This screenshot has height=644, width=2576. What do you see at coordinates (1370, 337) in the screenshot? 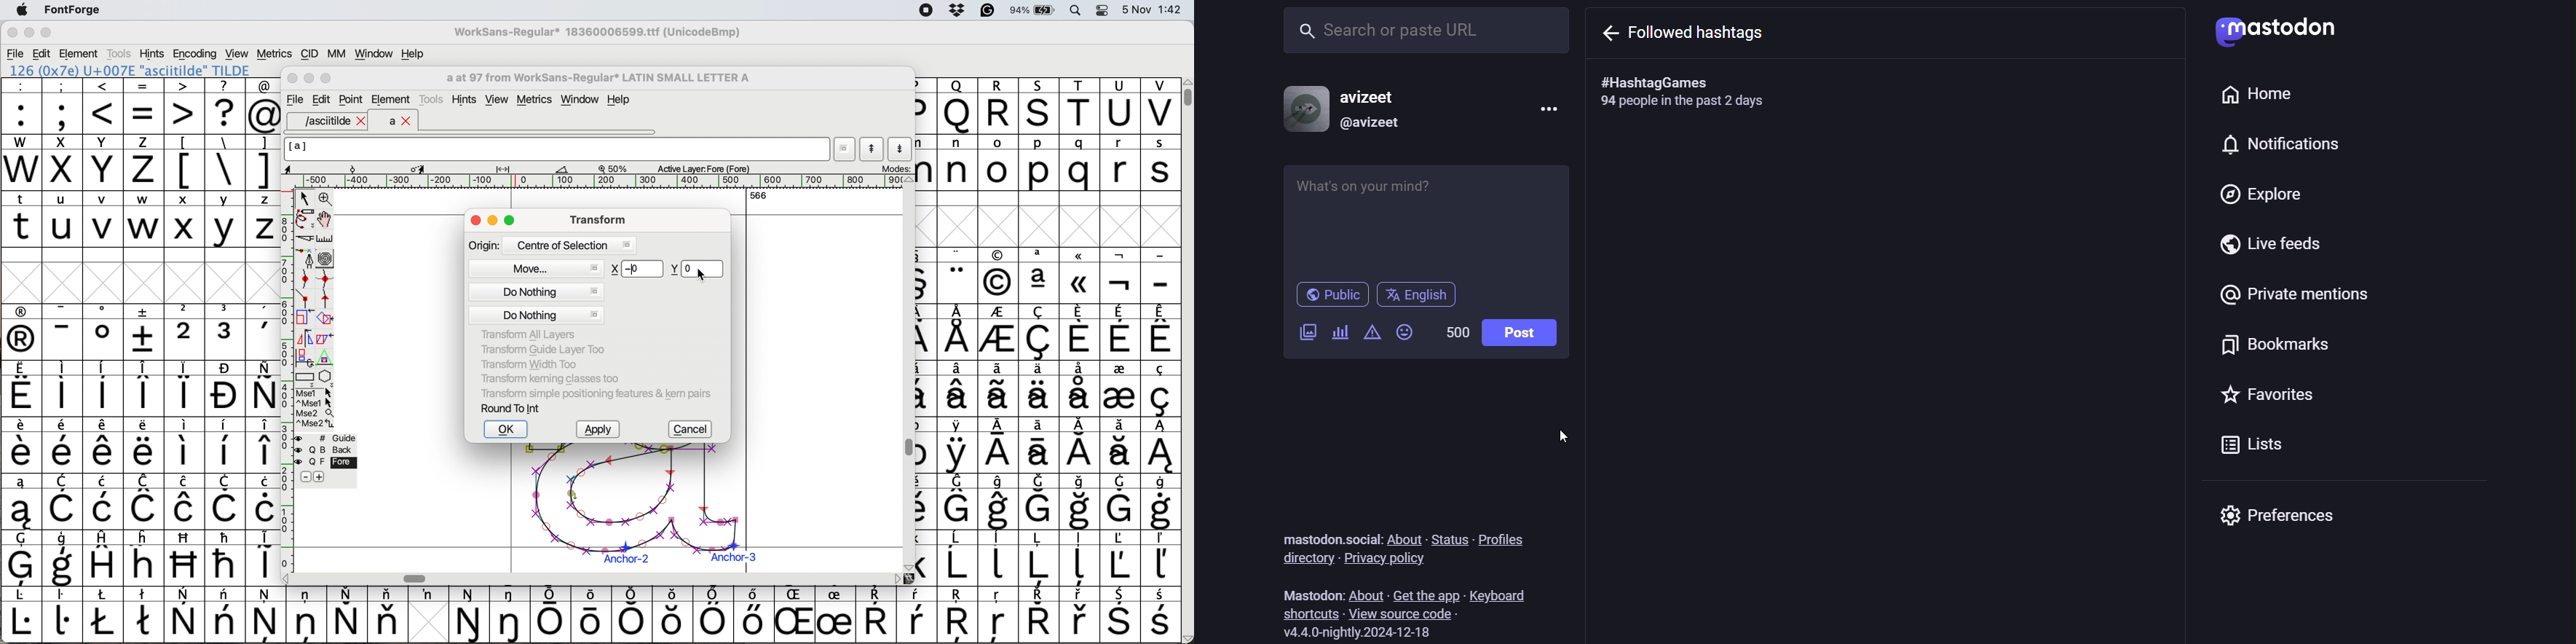
I see `content warning` at bounding box center [1370, 337].